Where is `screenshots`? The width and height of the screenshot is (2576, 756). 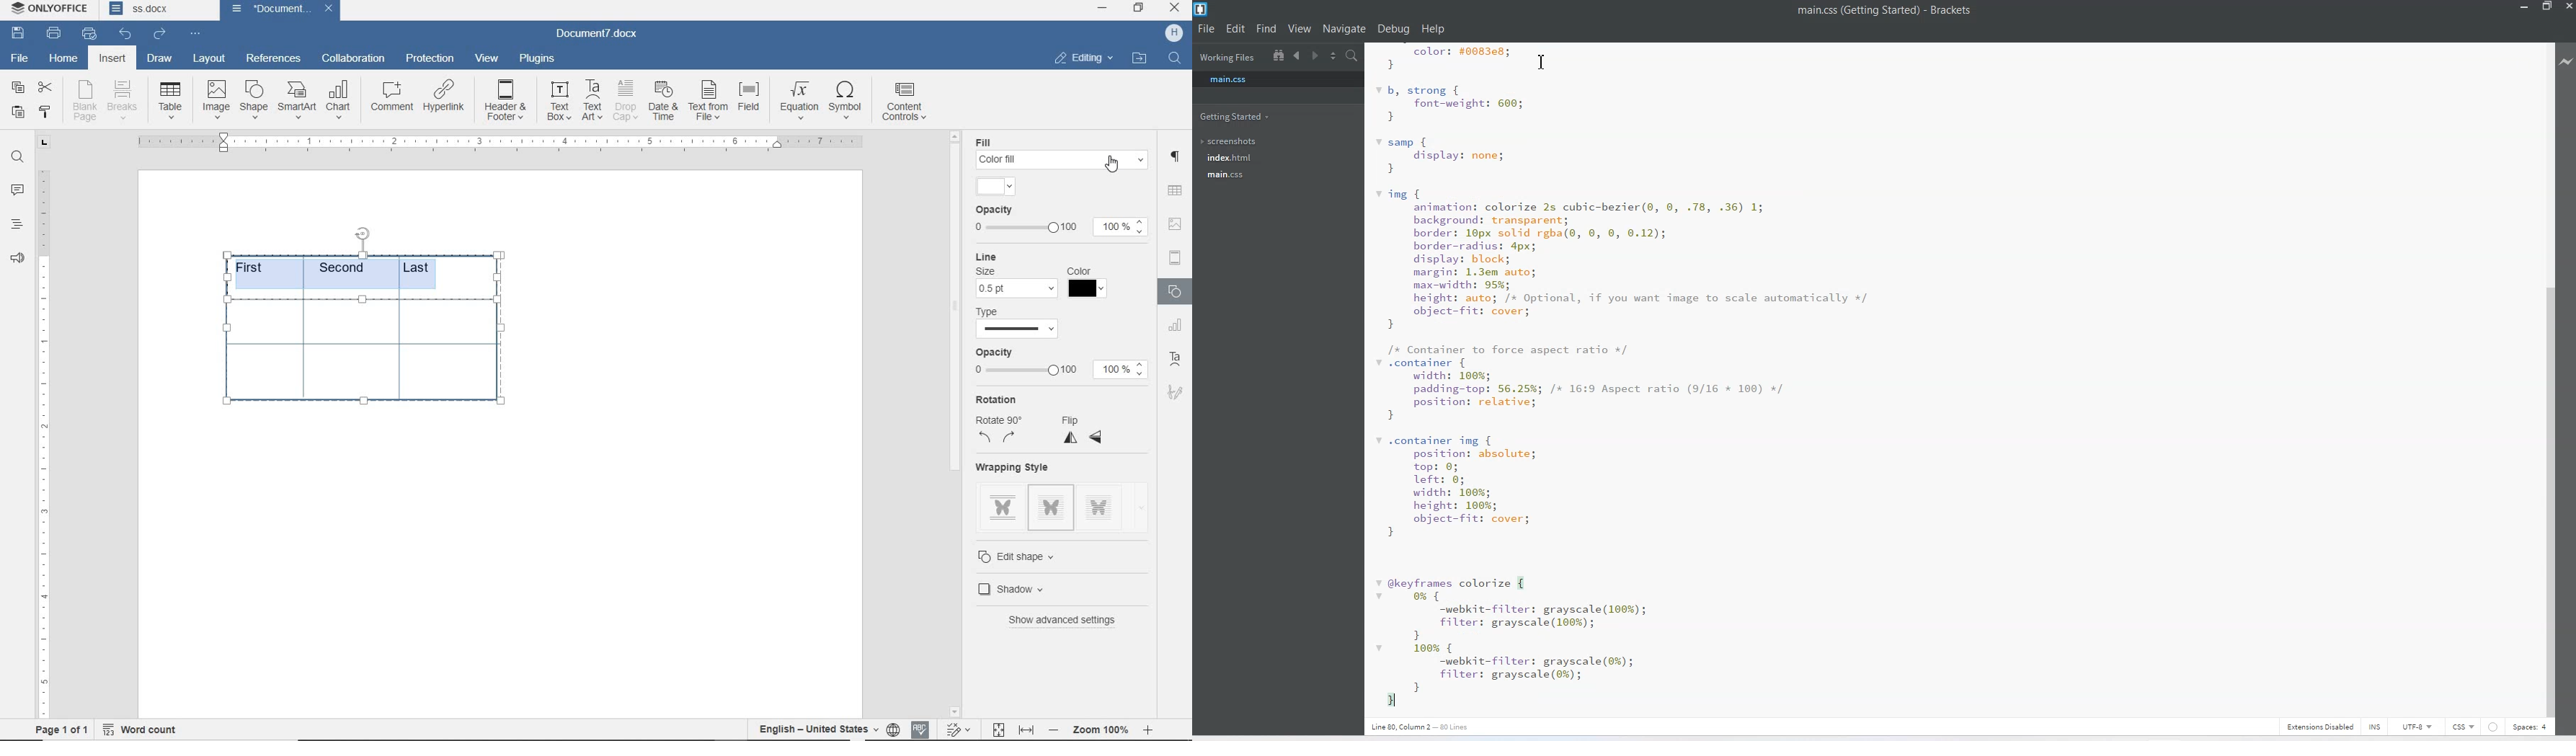 screenshots is located at coordinates (1229, 141).